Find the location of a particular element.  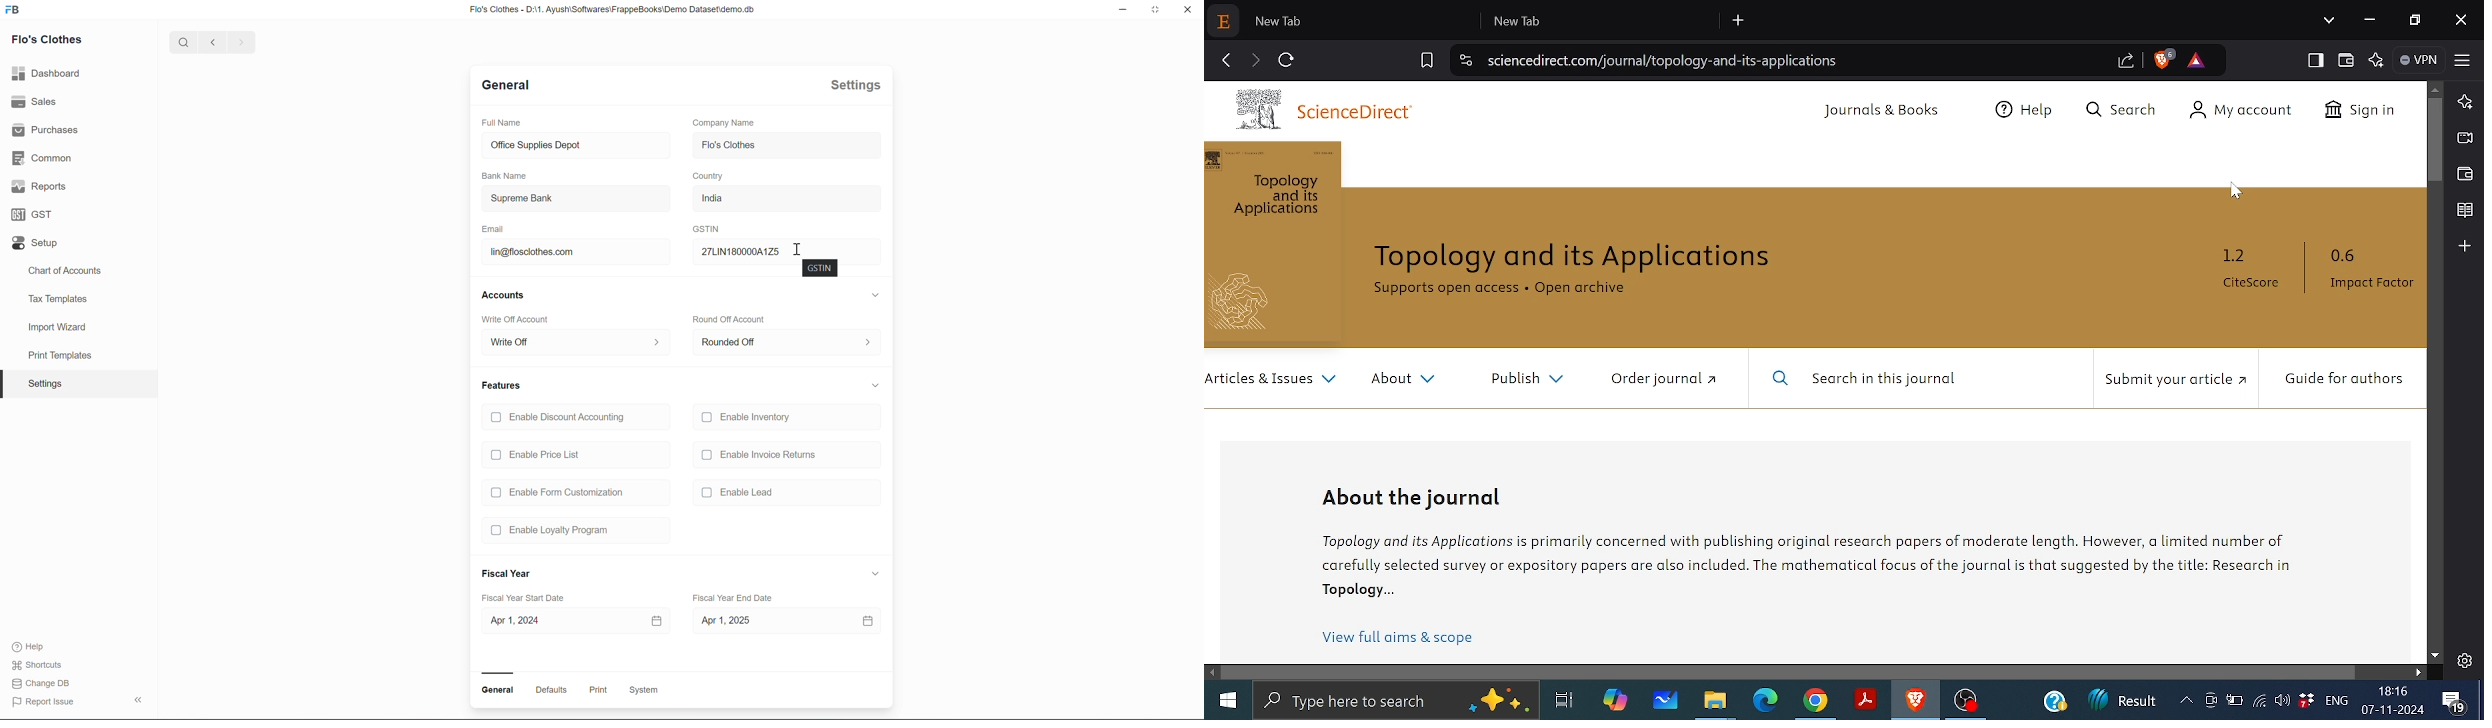

calendar icon is located at coordinates (869, 621).